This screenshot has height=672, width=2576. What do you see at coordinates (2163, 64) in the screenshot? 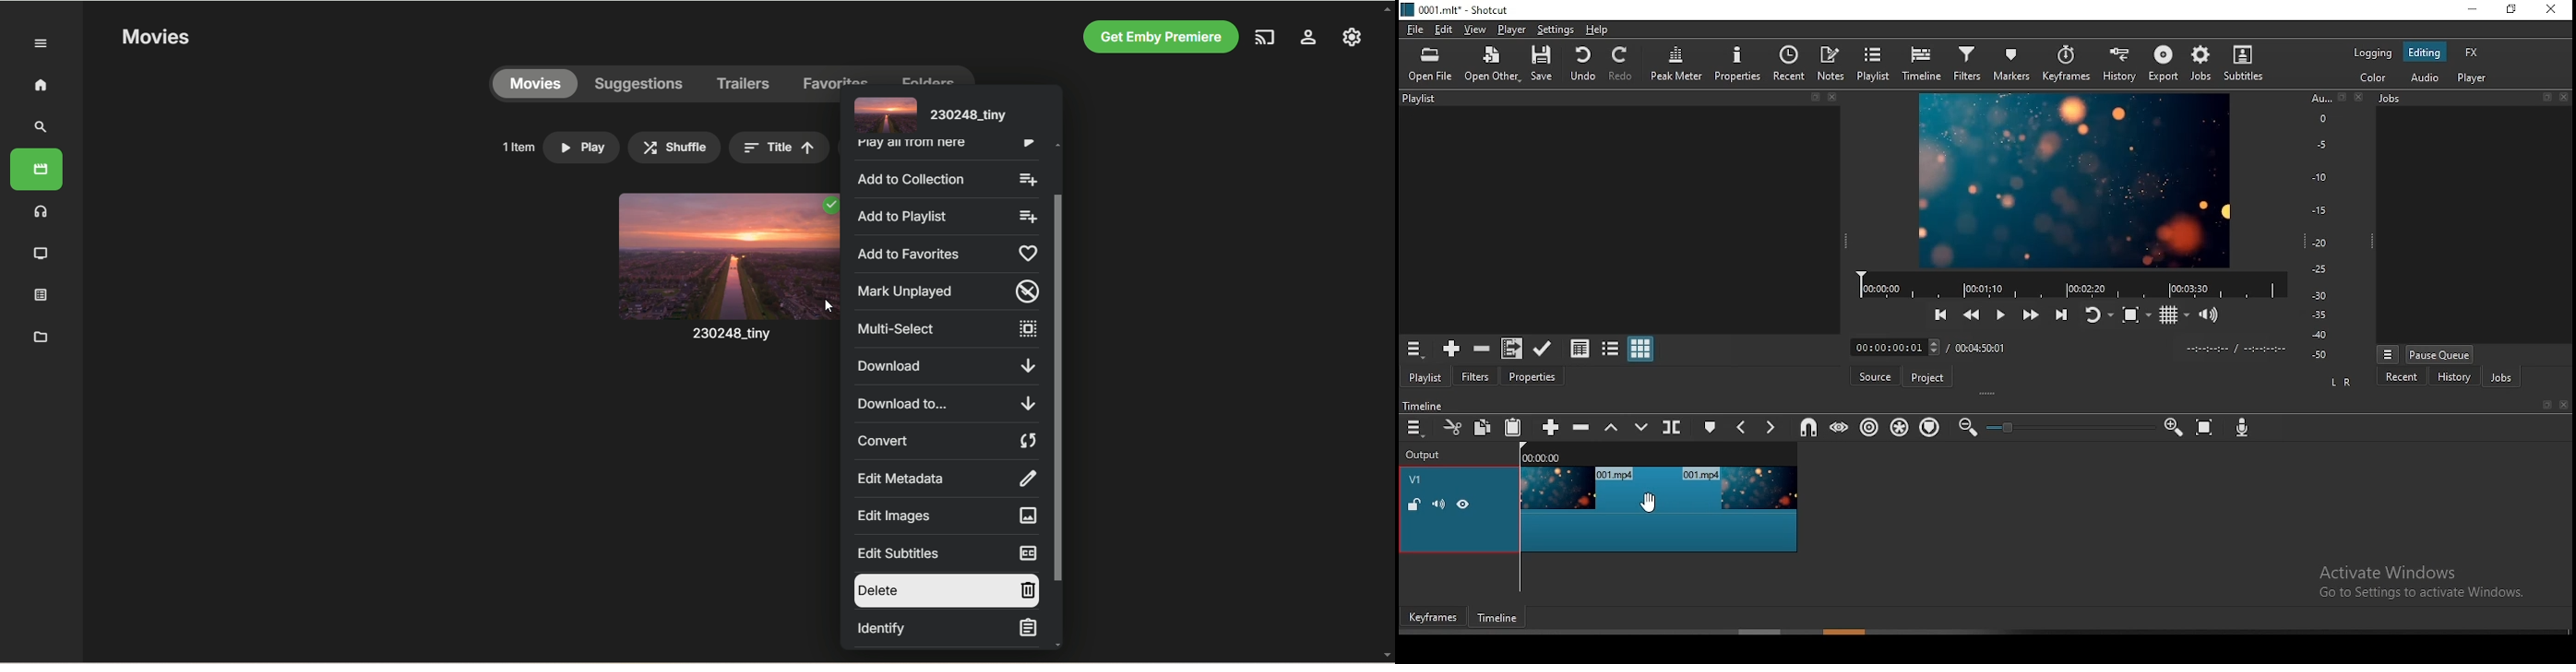
I see `export` at bounding box center [2163, 64].